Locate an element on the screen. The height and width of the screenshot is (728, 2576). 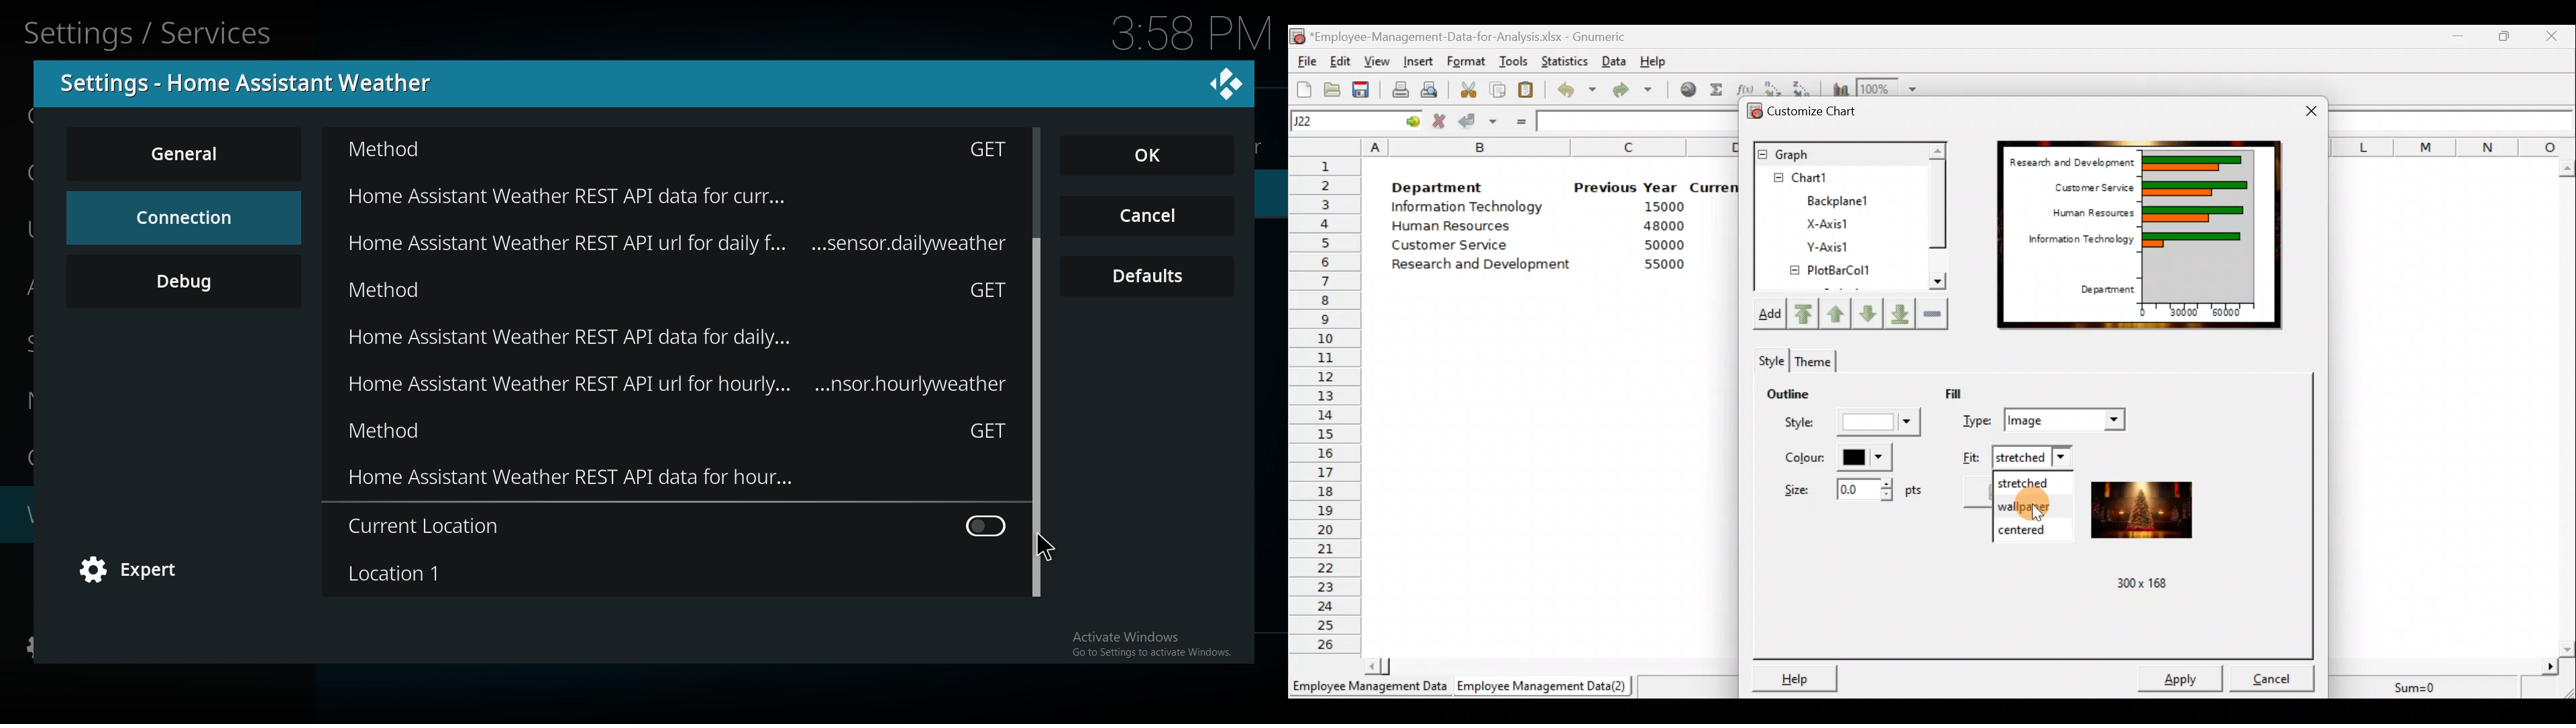
location is located at coordinates (670, 573).